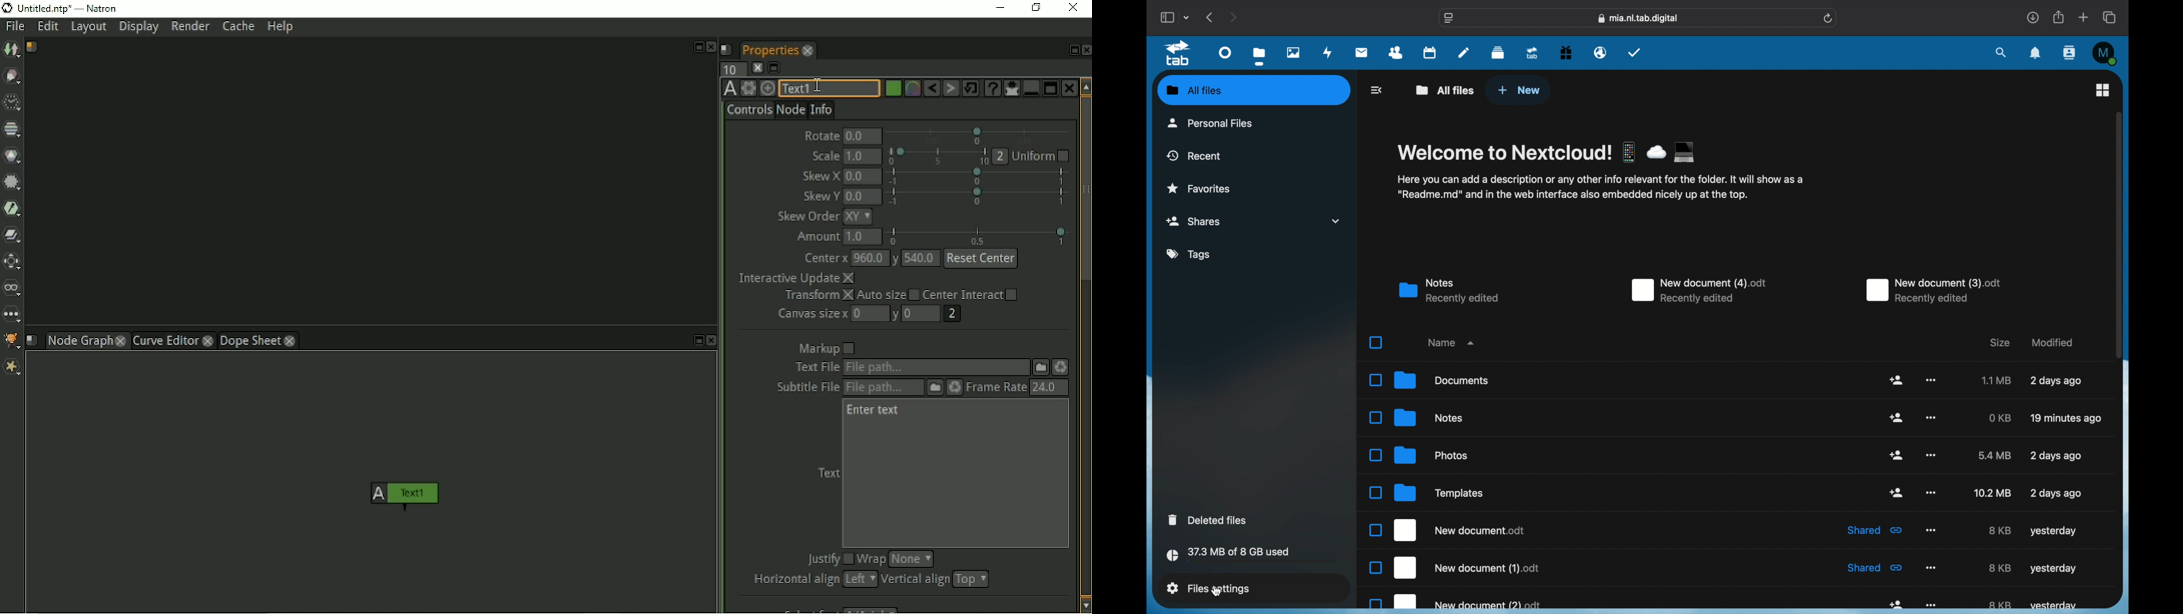 The width and height of the screenshot is (2184, 616). What do you see at coordinates (1362, 53) in the screenshot?
I see `mail` at bounding box center [1362, 53].